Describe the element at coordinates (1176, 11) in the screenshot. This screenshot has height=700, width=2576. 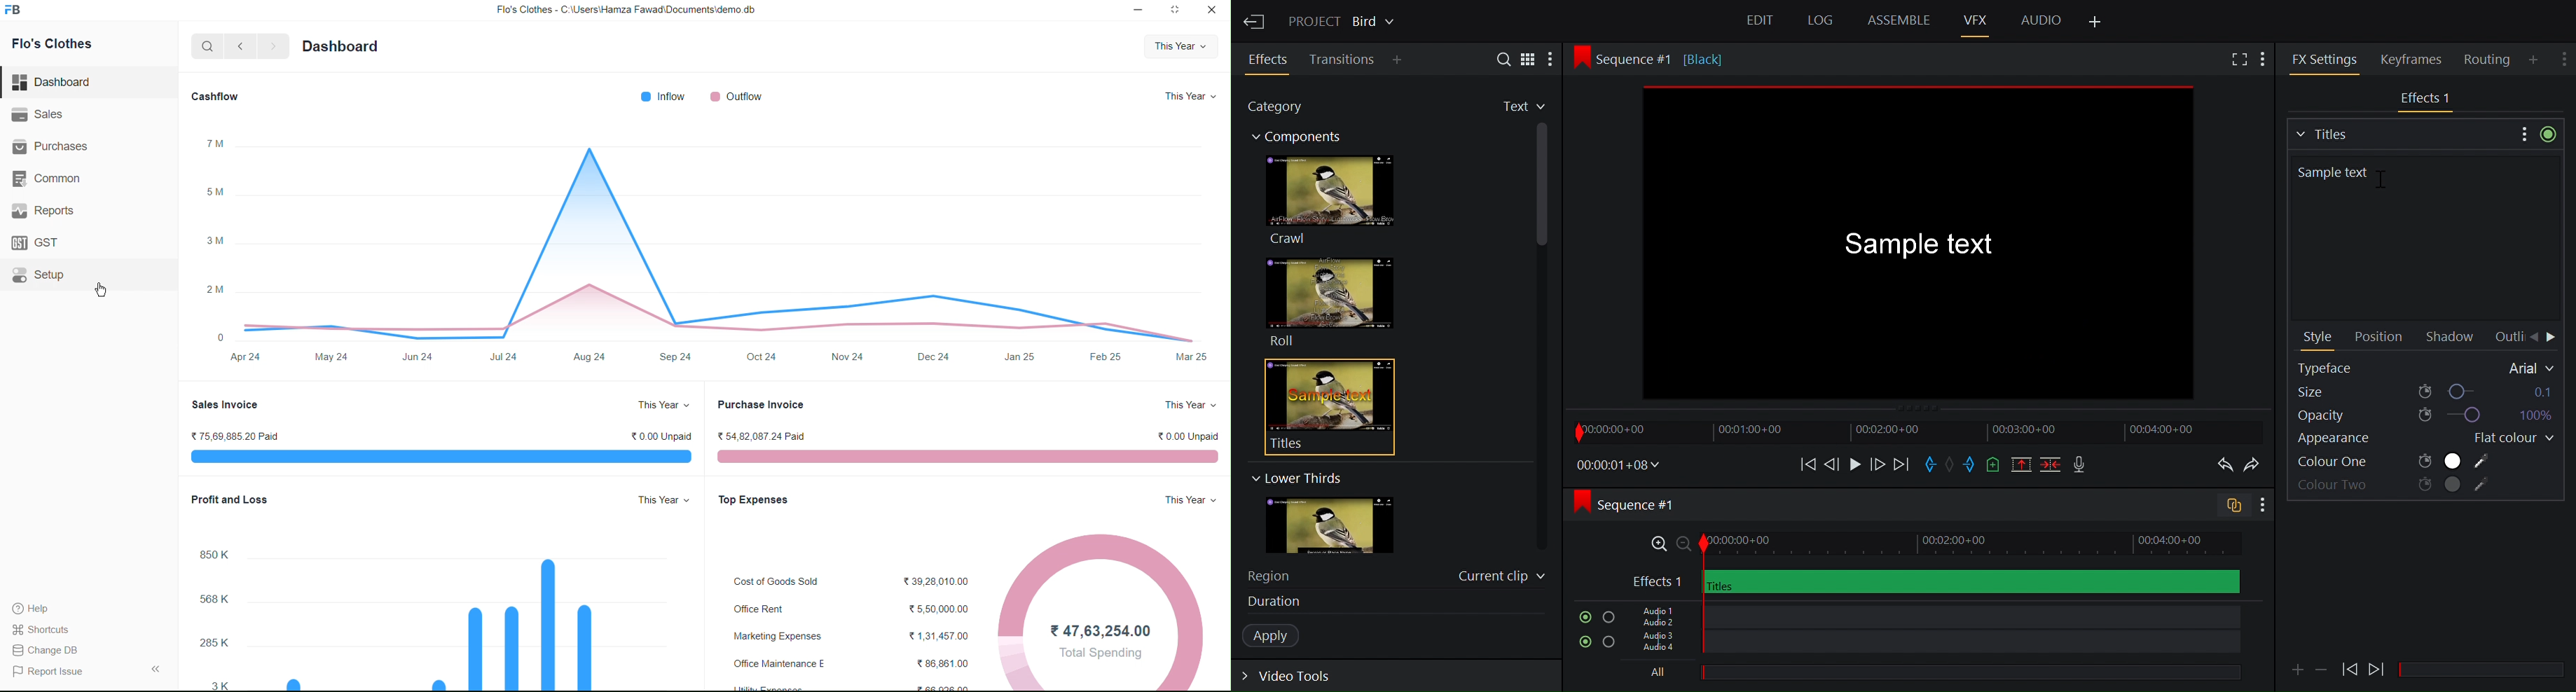
I see `Full screen` at that location.